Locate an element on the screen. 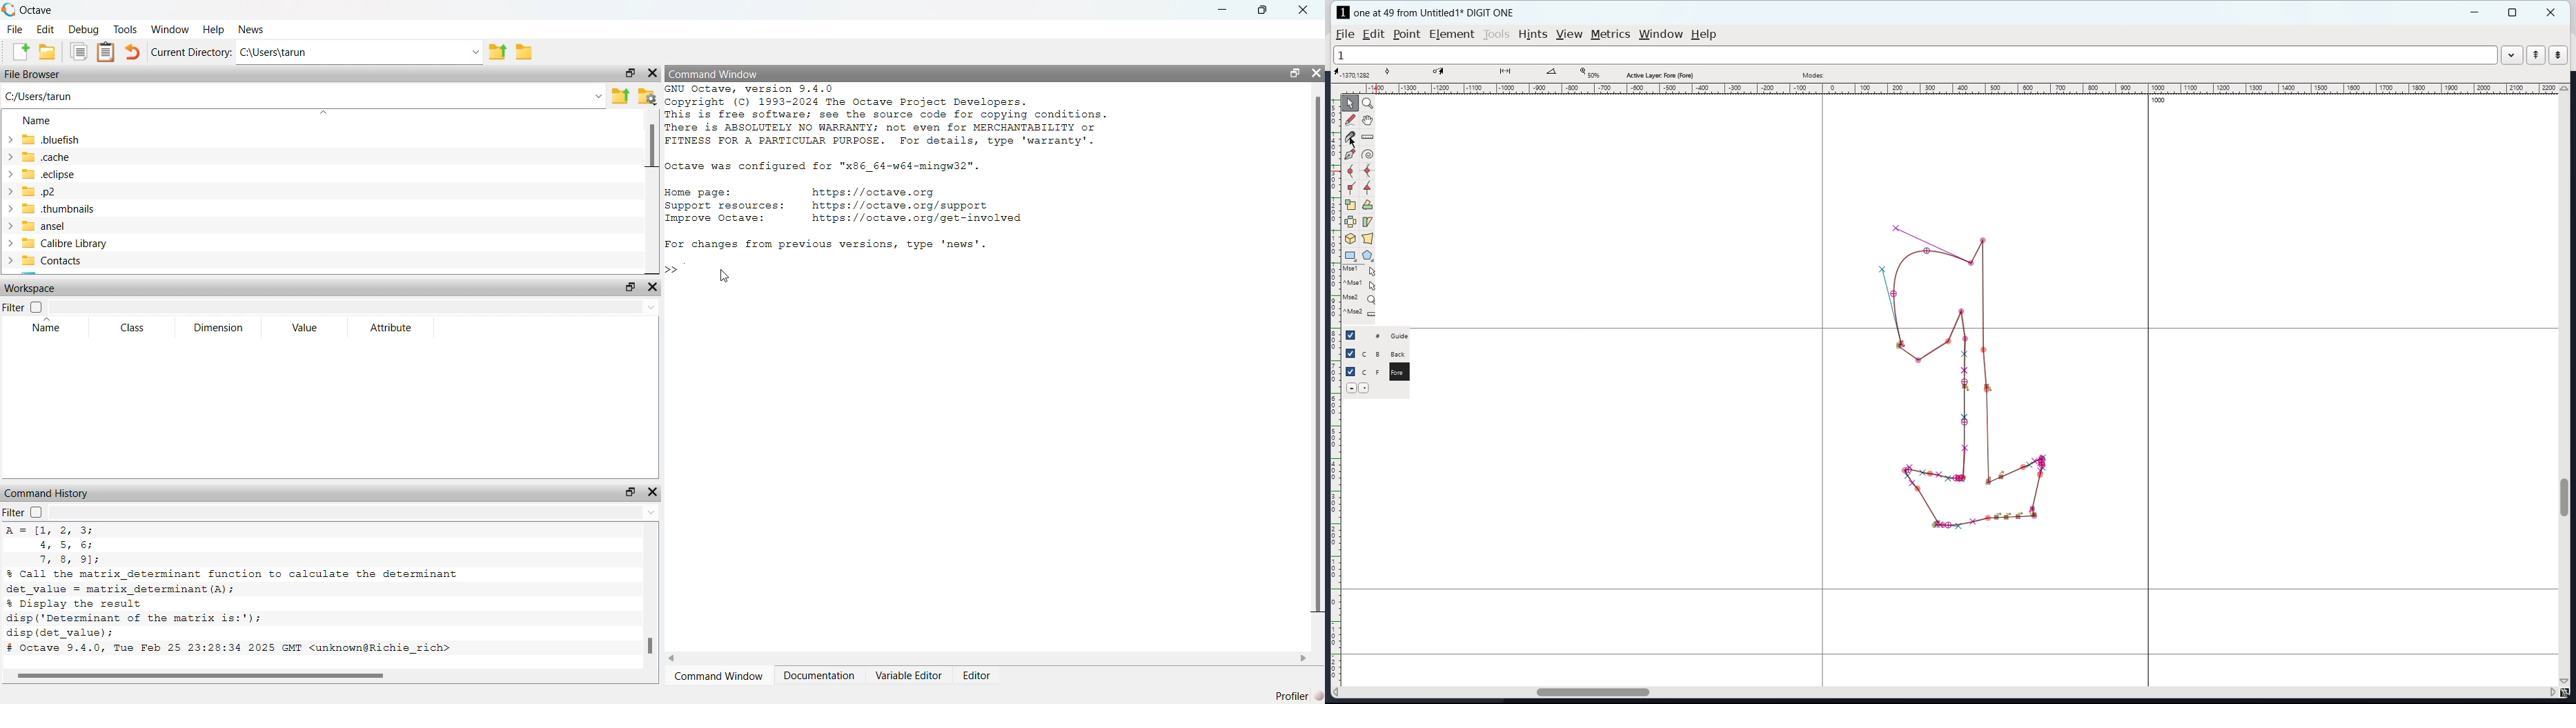  change whether spiro is active or not is located at coordinates (1367, 154).